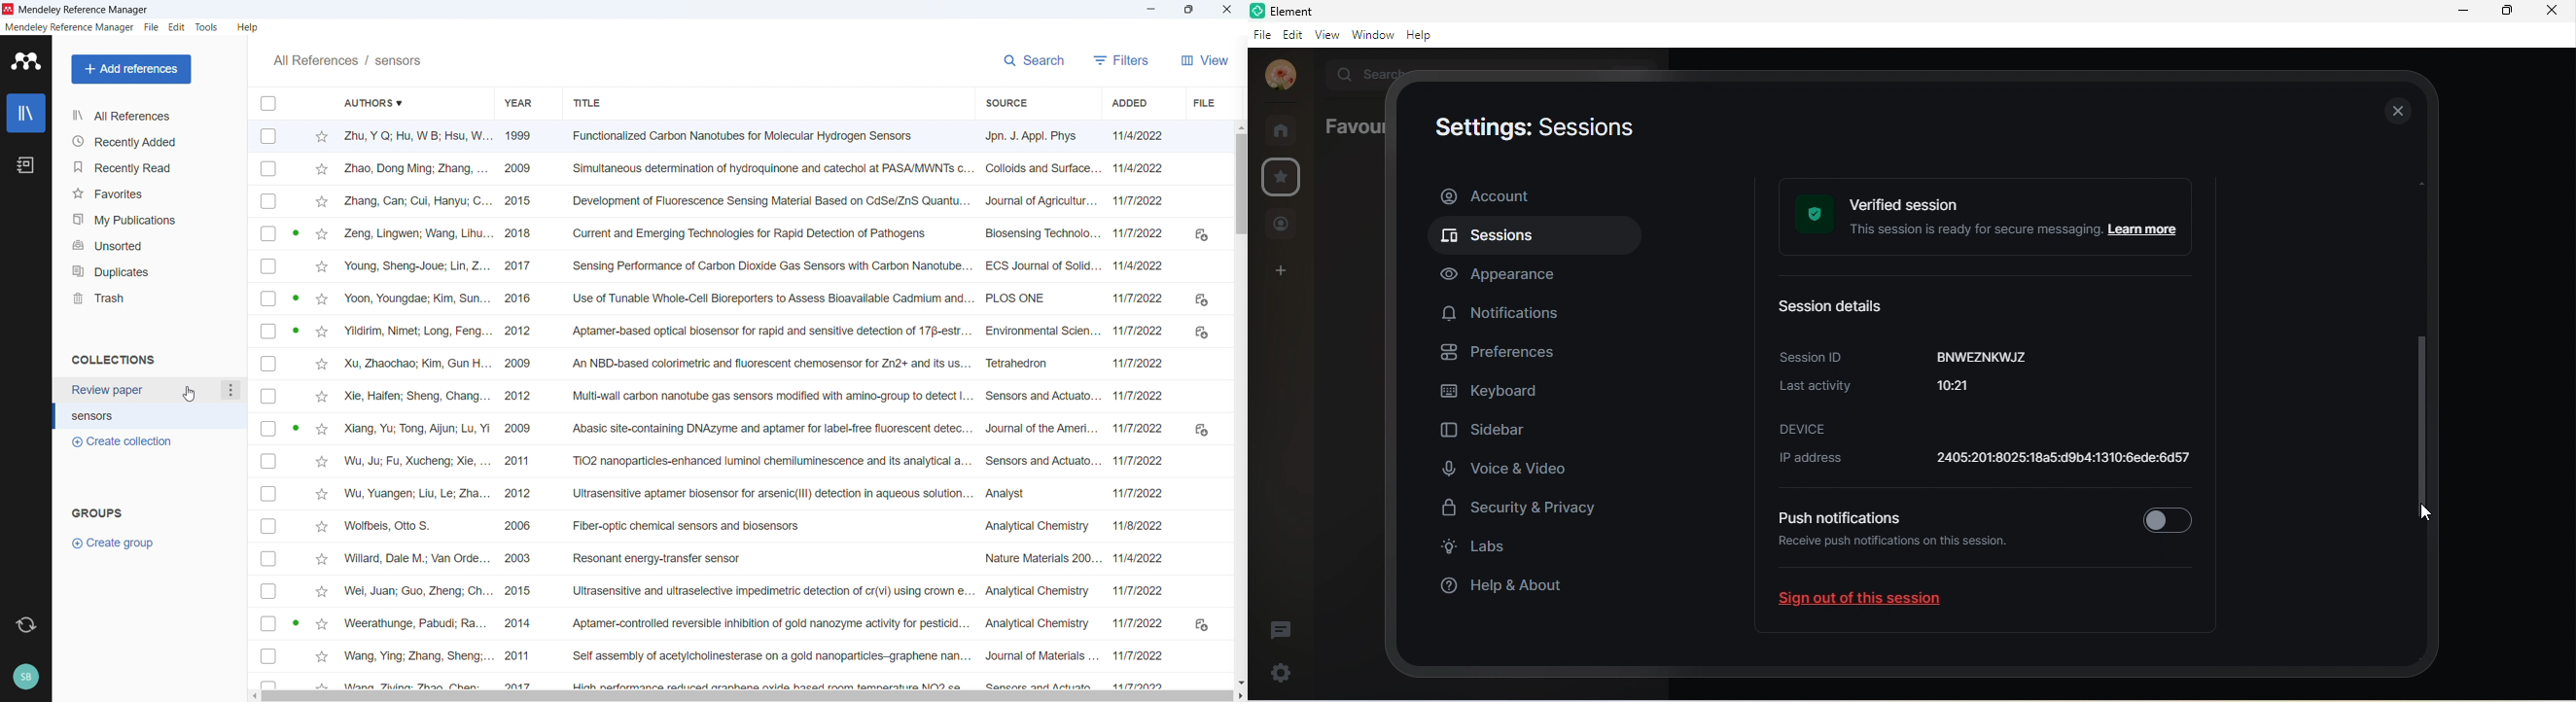  I want to click on cursor movement, so click(2428, 515).